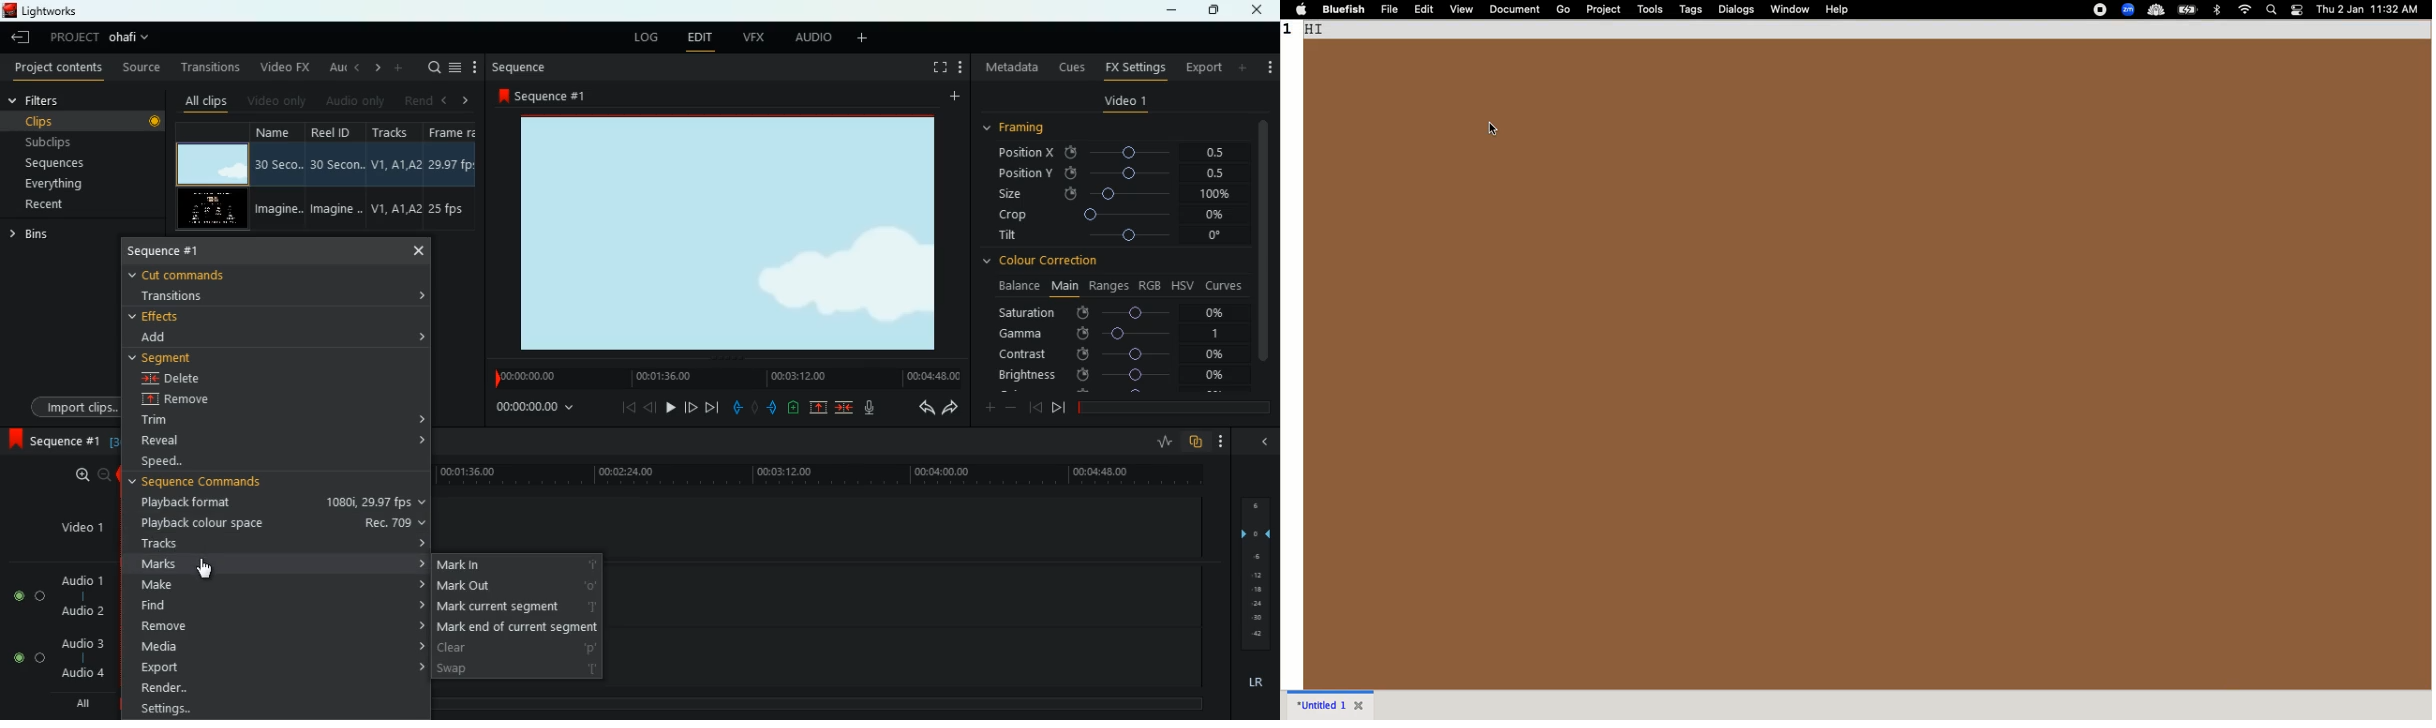 The width and height of the screenshot is (2436, 728). I want to click on back, so click(1035, 408).